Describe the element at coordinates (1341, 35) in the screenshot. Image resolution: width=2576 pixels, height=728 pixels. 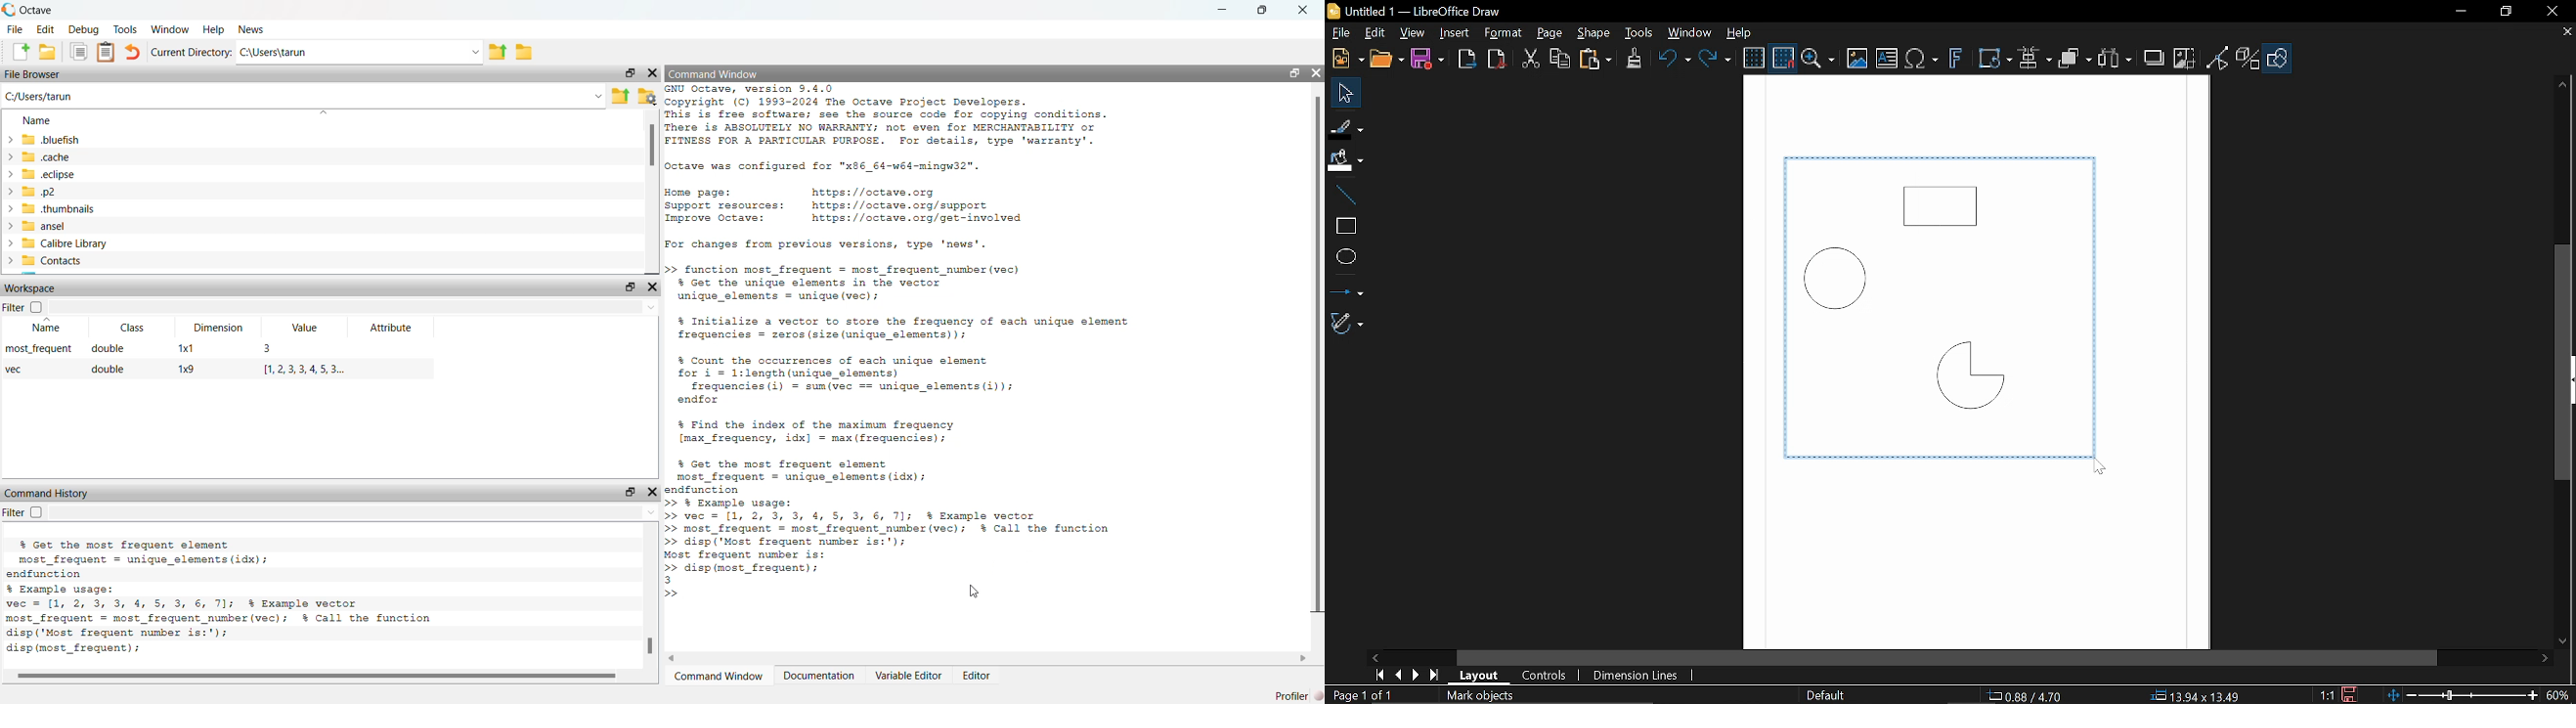
I see `File` at that location.